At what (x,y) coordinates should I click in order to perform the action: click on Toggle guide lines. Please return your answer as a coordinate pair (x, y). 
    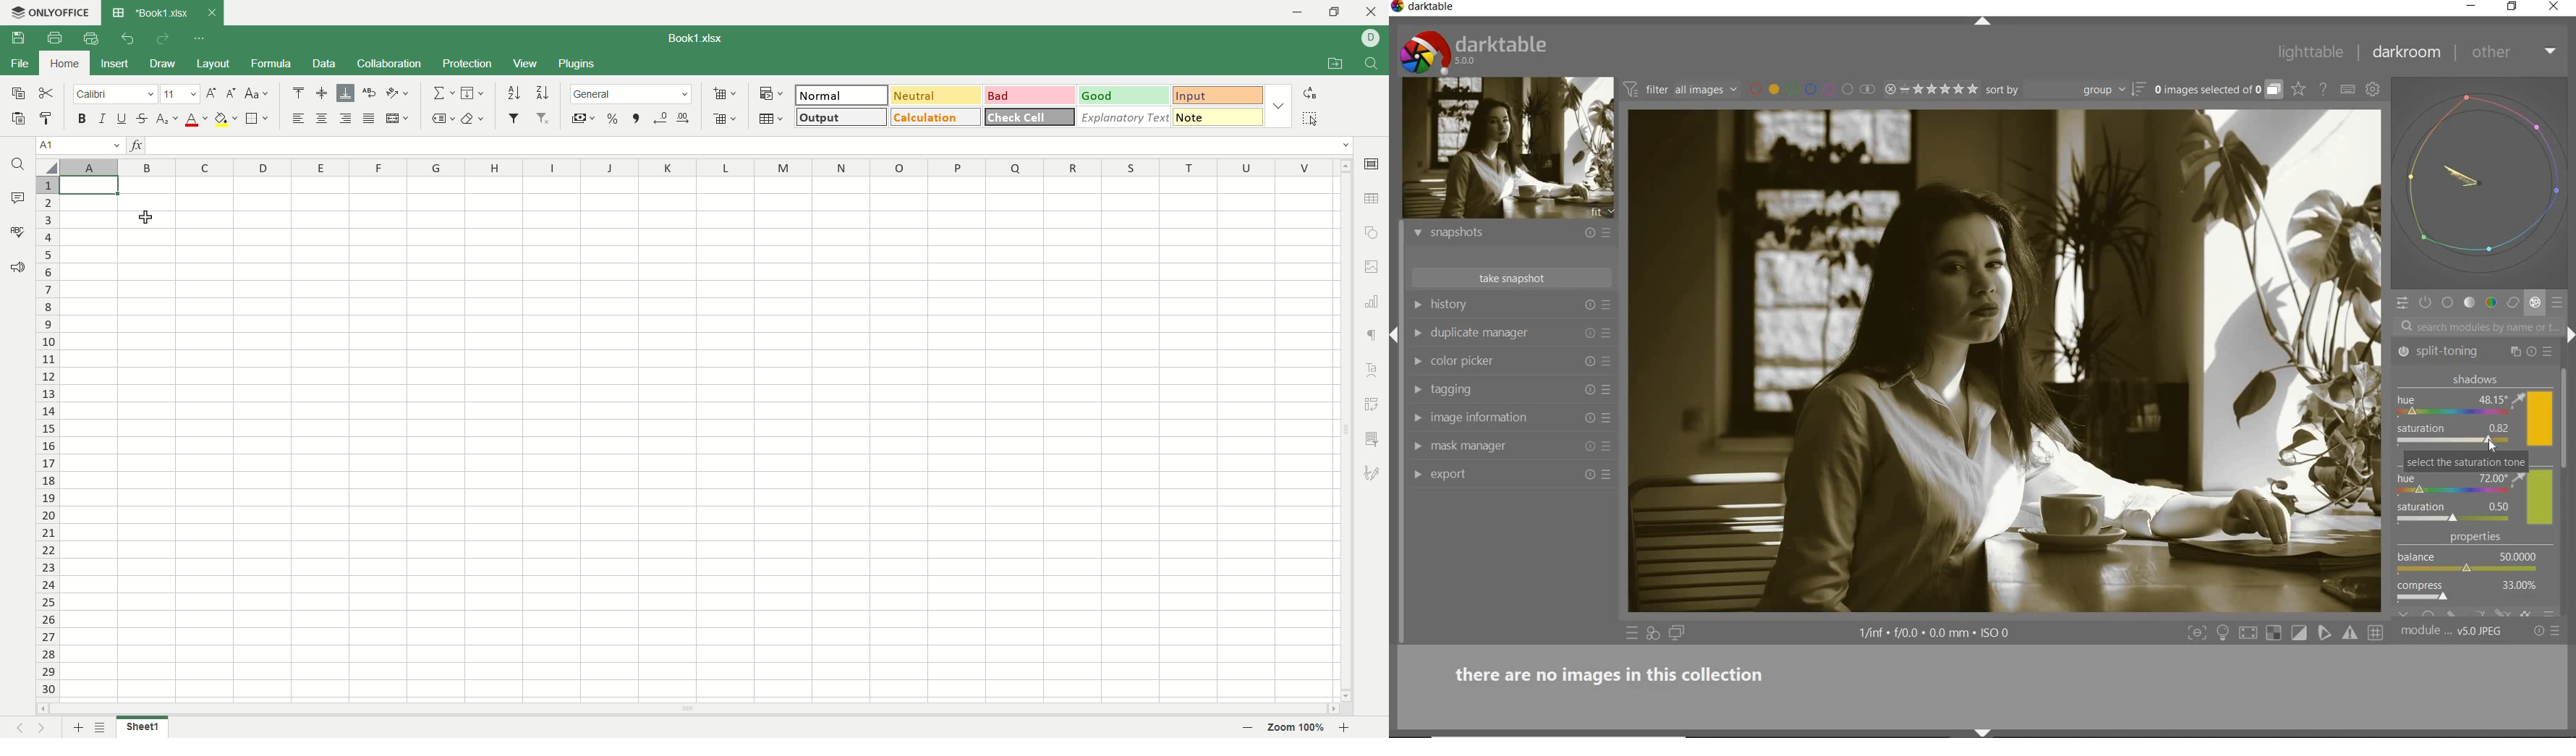
    Looking at the image, I should click on (2377, 632).